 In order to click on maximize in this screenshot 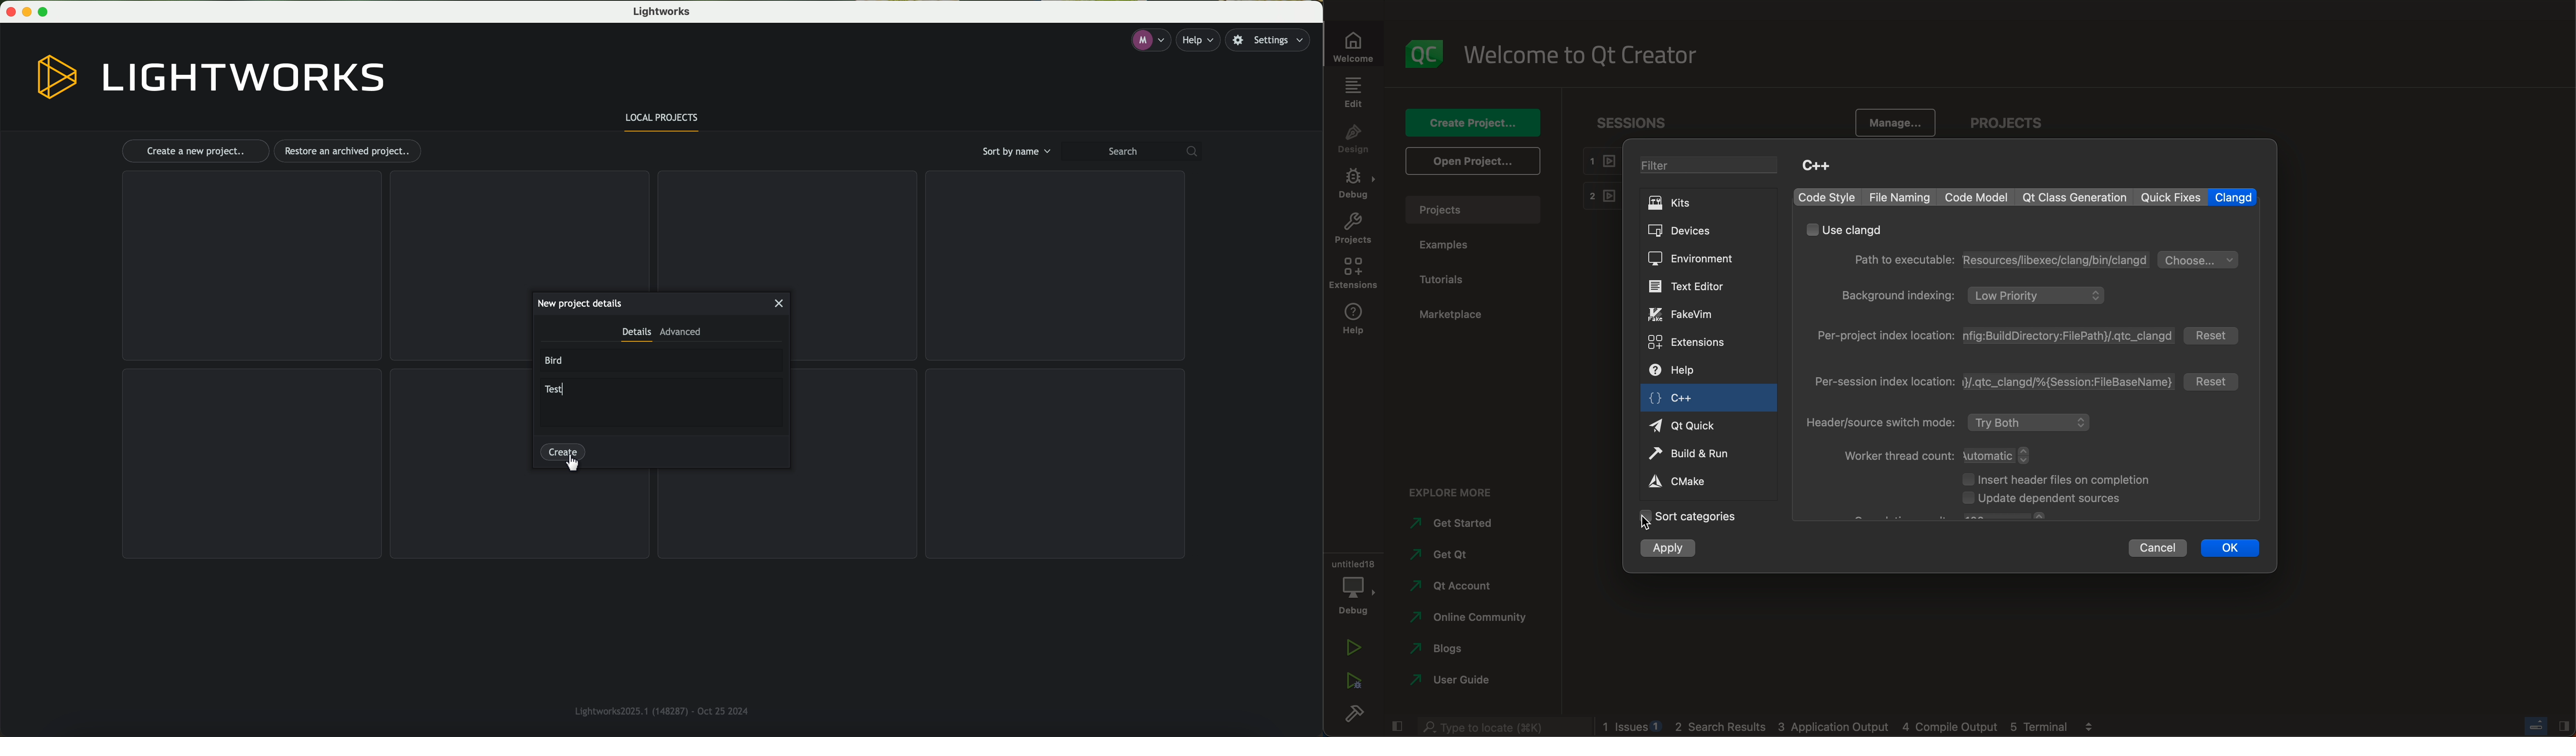, I will do `click(47, 11)`.